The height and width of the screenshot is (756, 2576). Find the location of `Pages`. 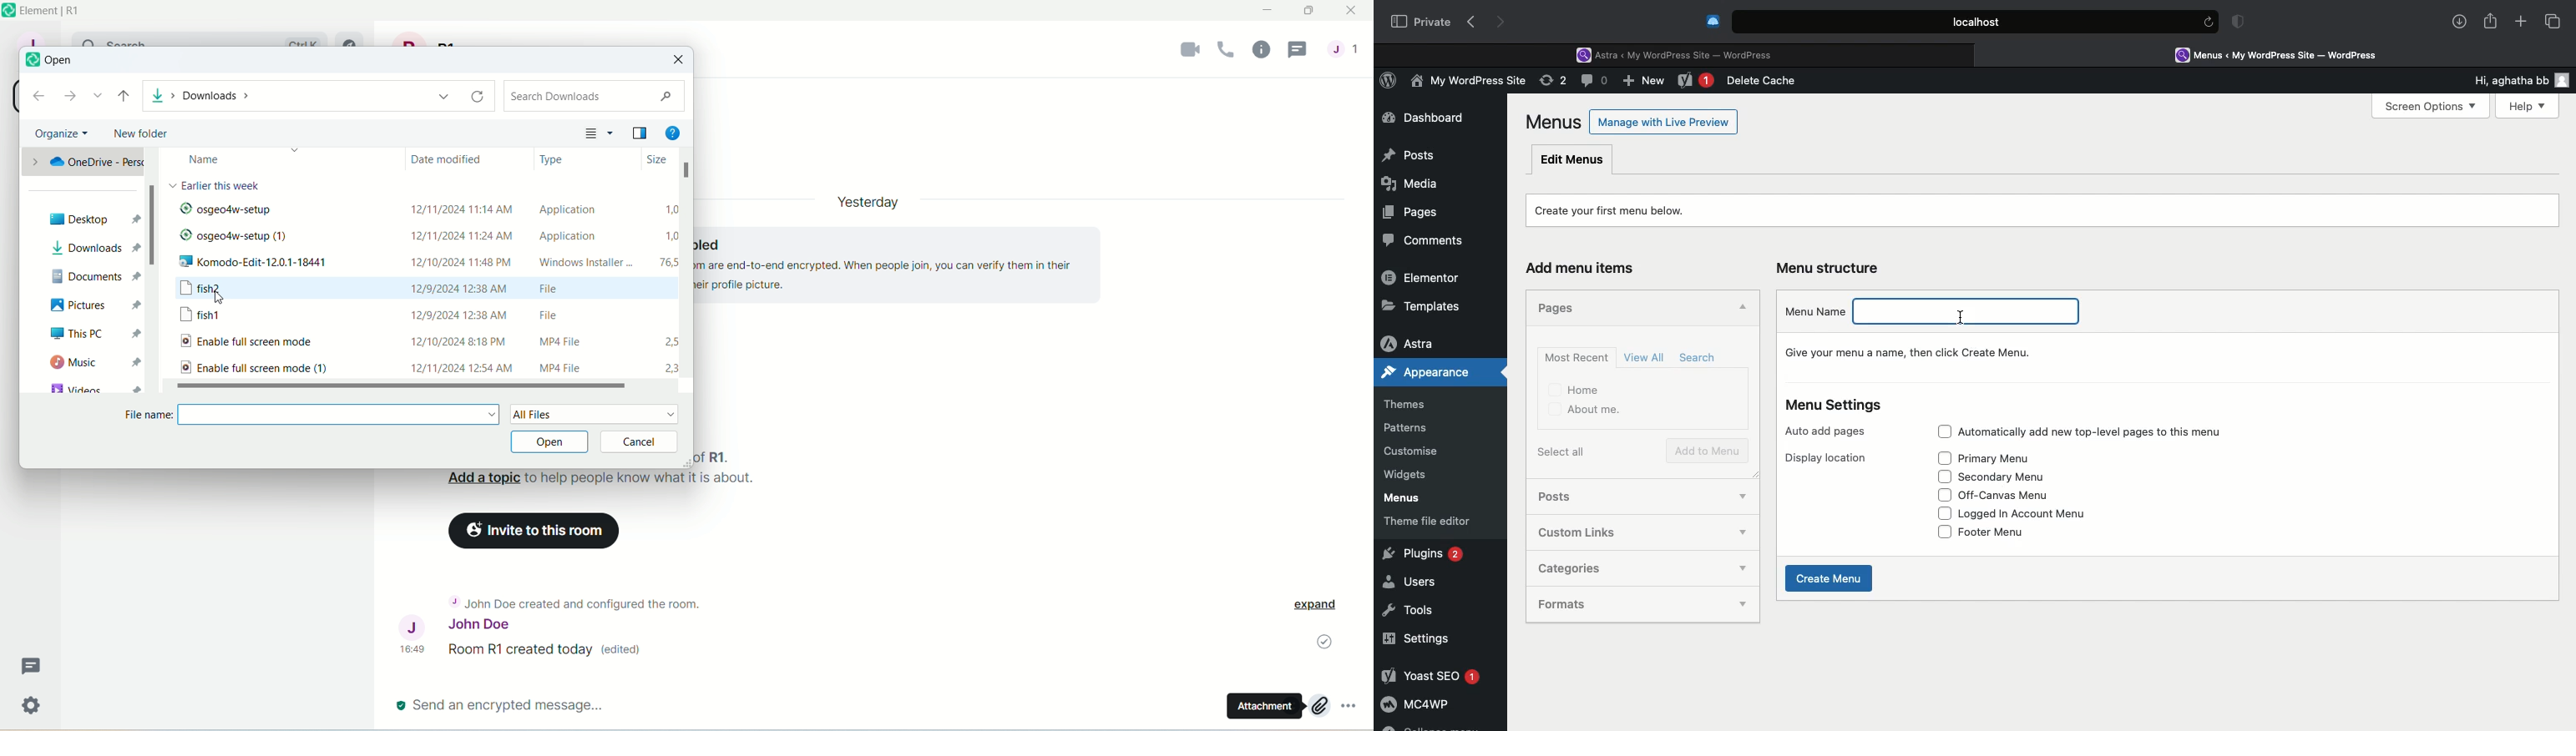

Pages is located at coordinates (1561, 306).